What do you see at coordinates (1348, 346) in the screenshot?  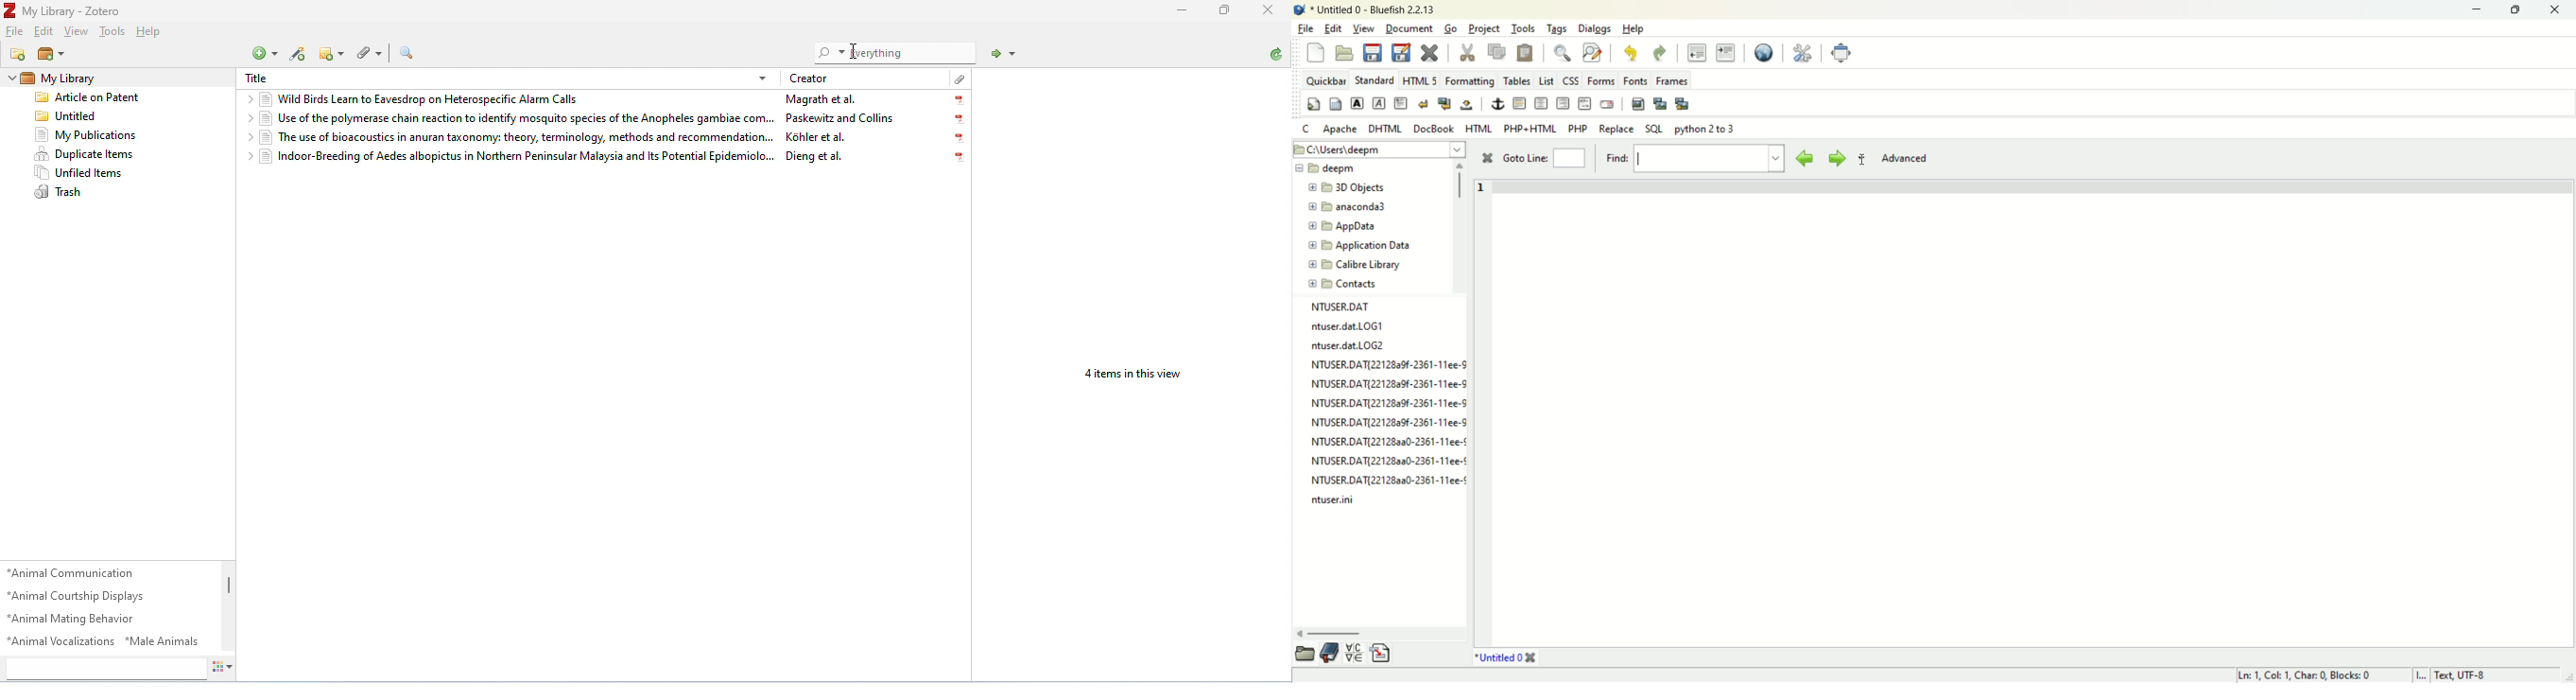 I see `ntuser.dat.LOG2` at bounding box center [1348, 346].